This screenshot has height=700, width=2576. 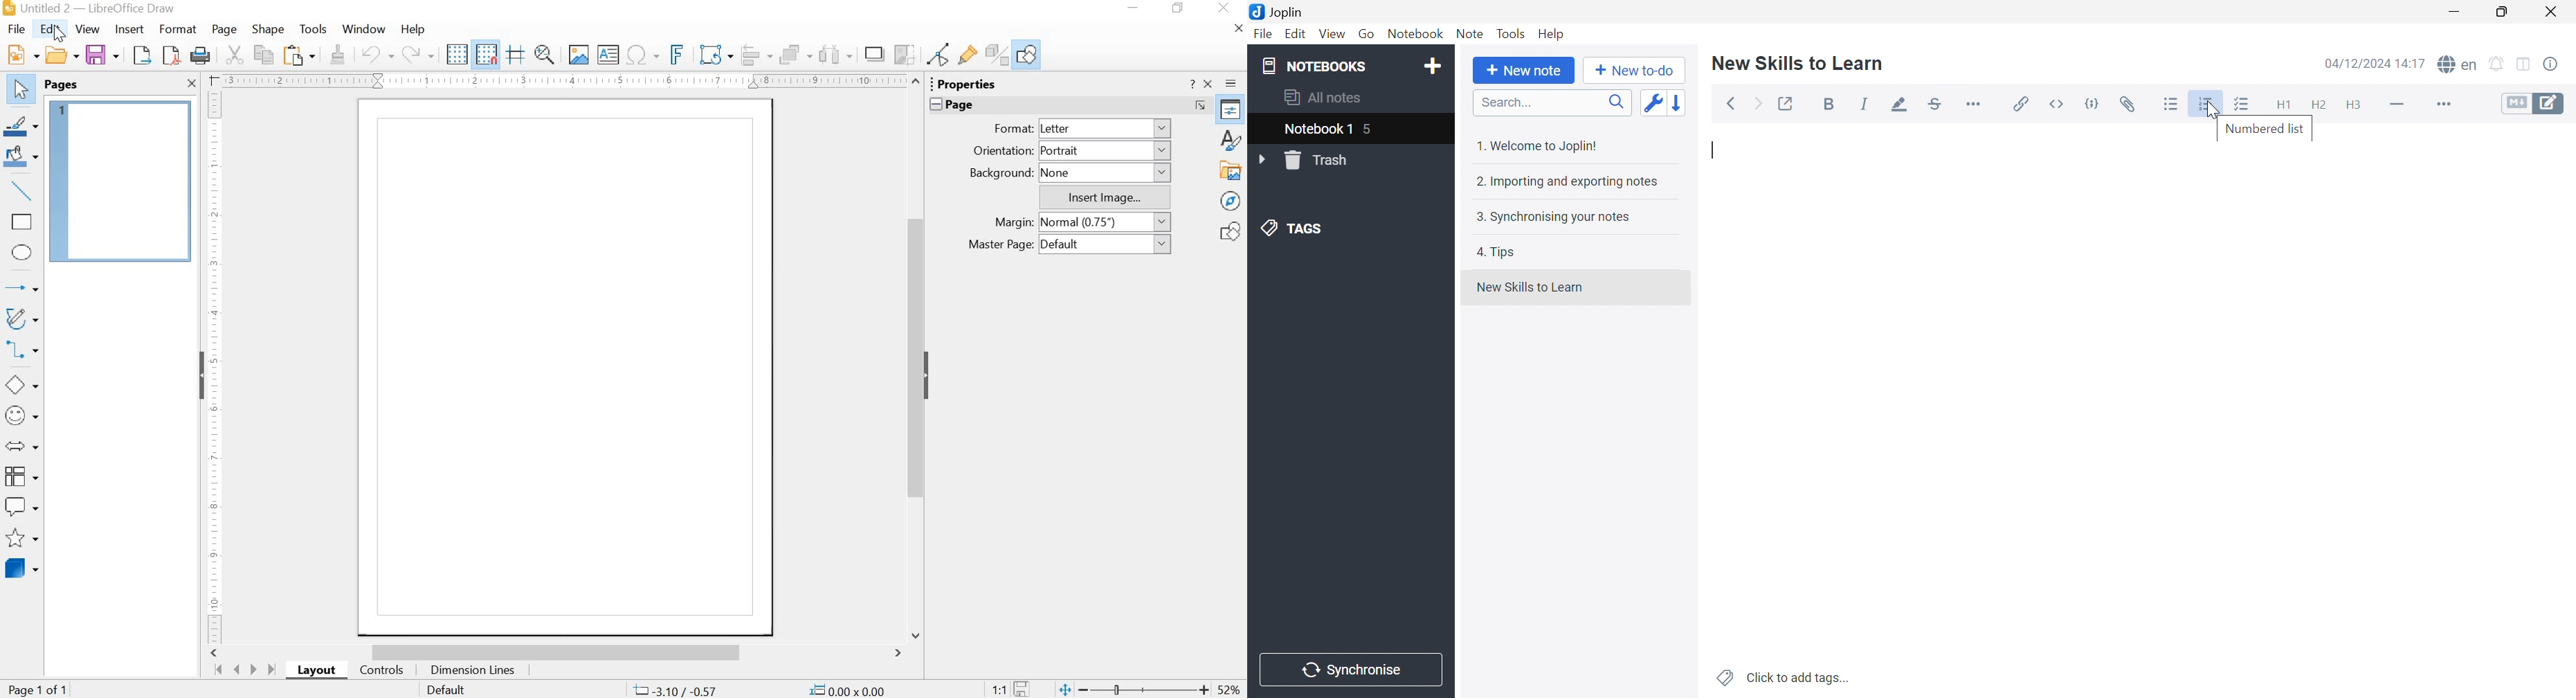 What do you see at coordinates (458, 54) in the screenshot?
I see `Display Grid` at bounding box center [458, 54].